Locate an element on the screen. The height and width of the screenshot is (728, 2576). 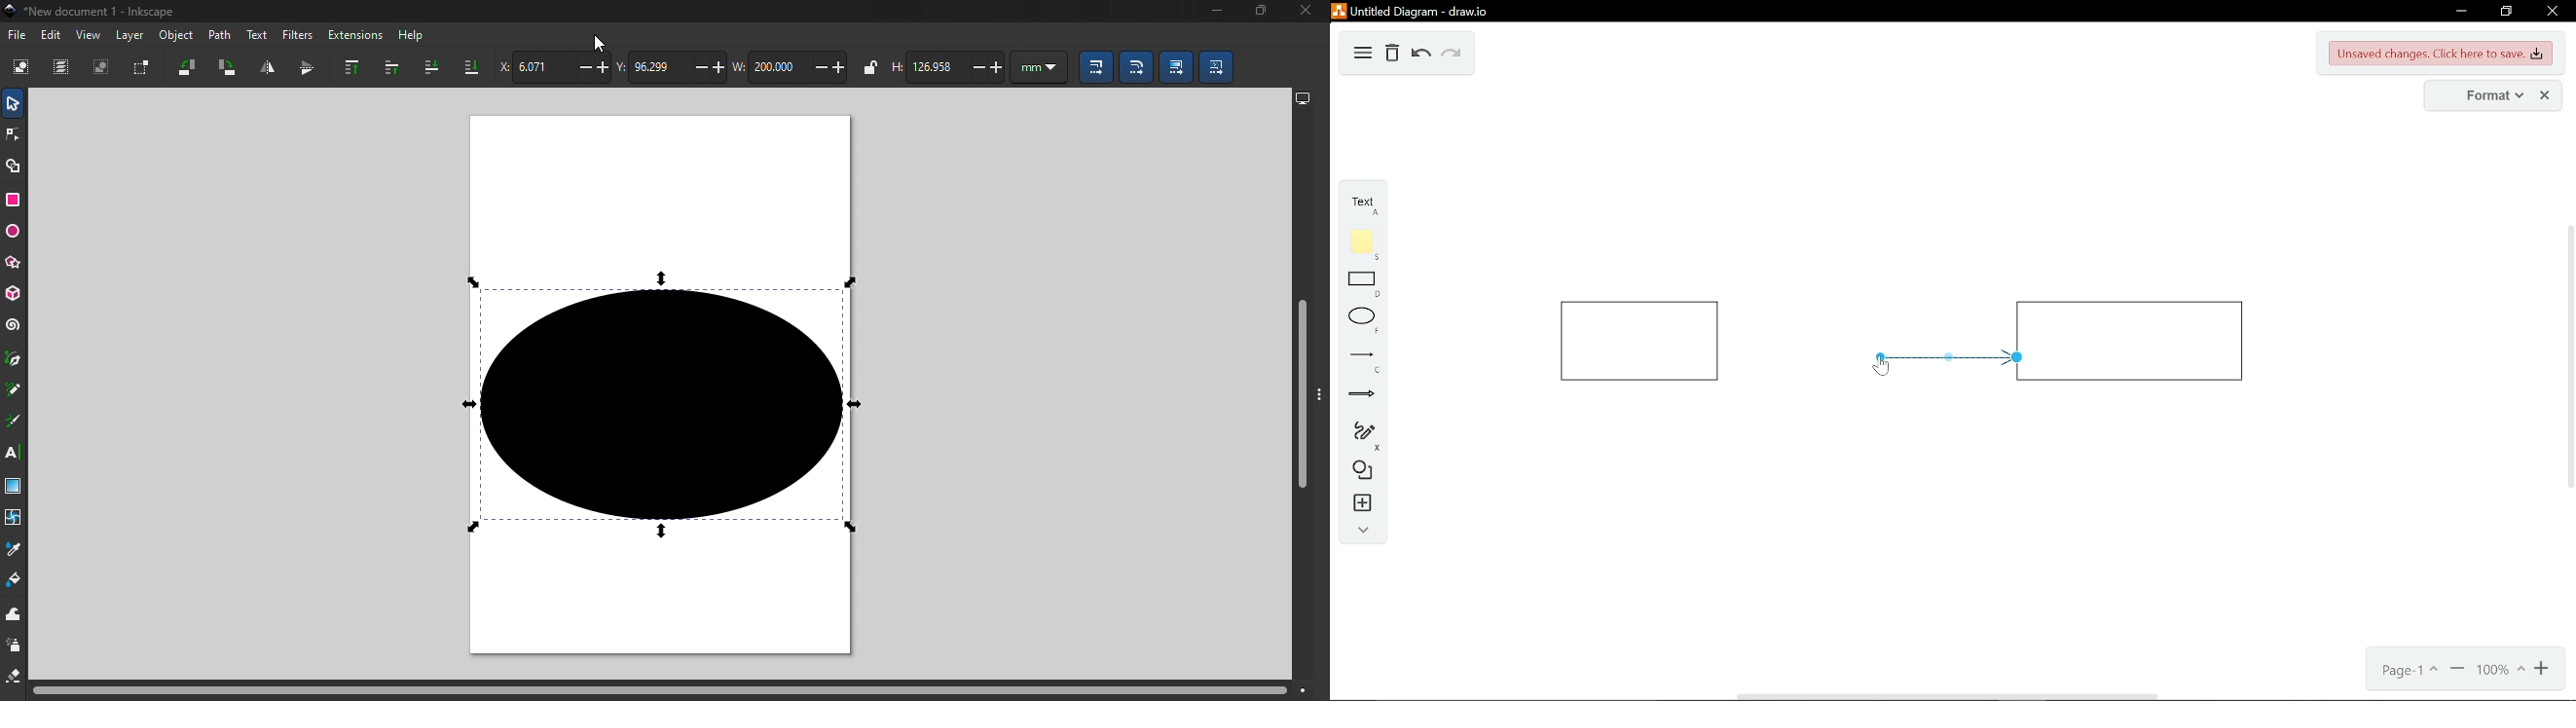
rectangle 2 is located at coordinates (2138, 342).